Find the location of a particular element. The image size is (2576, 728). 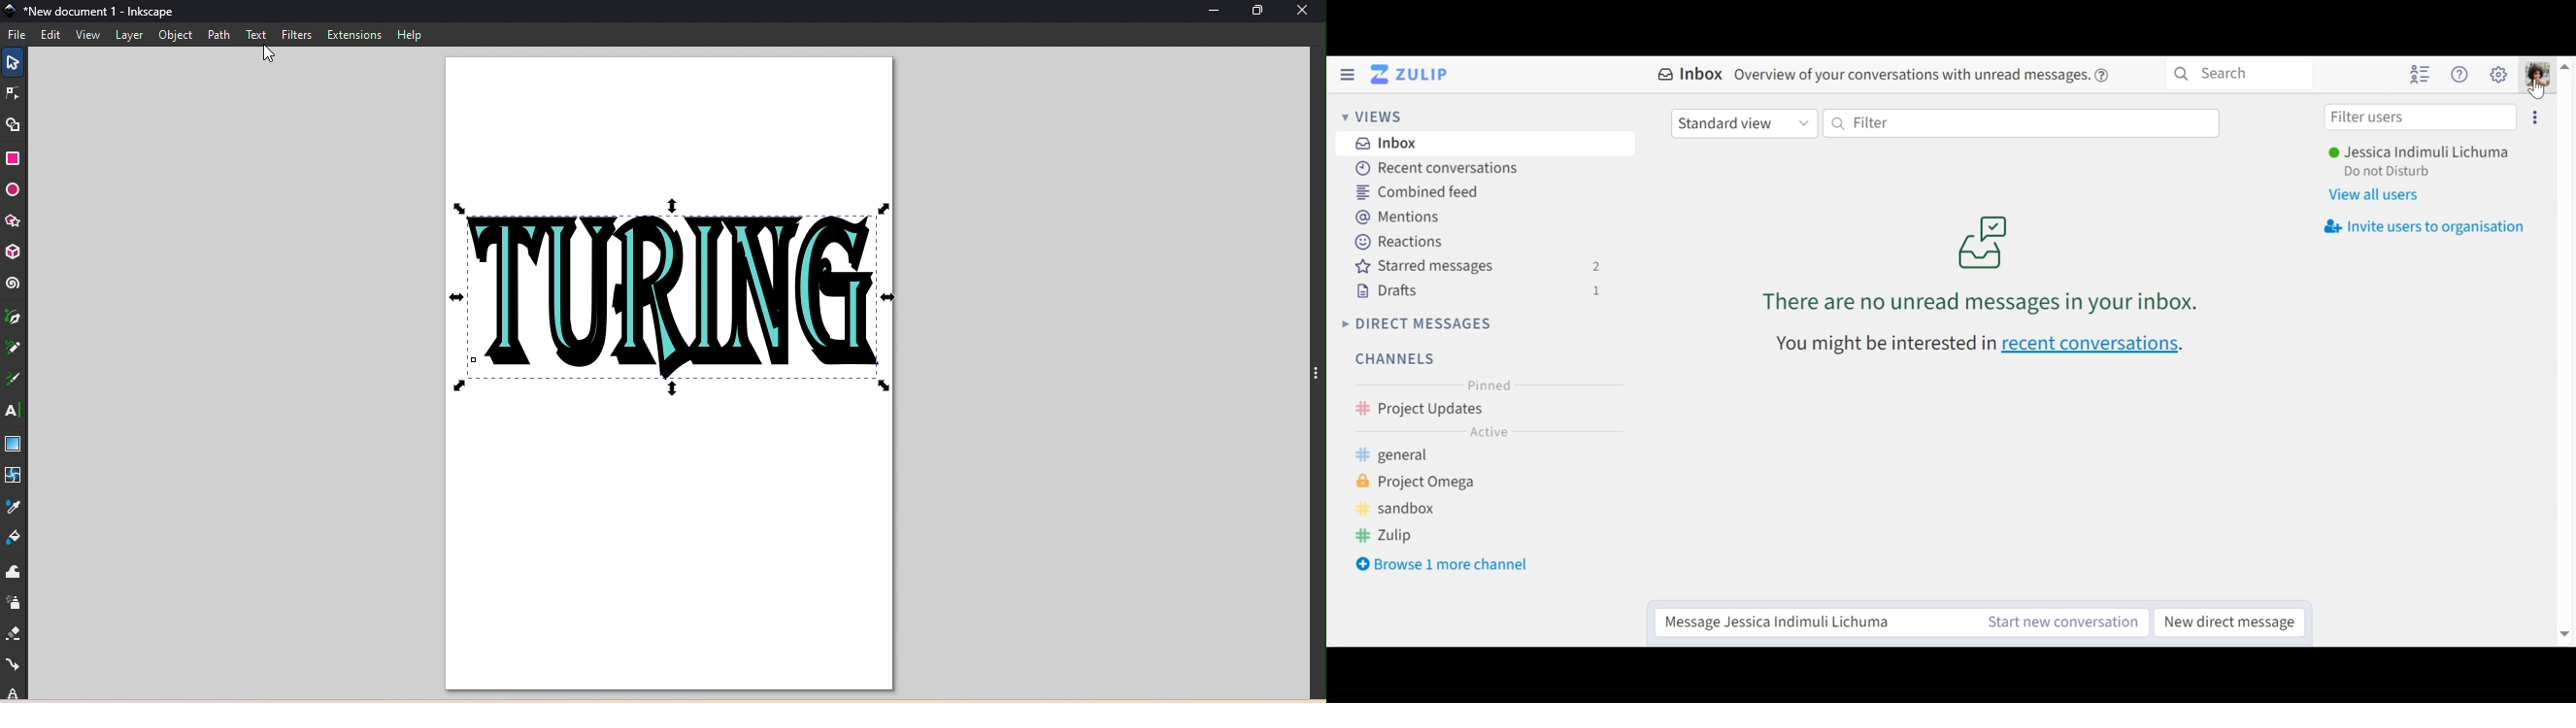

Pen tool is located at coordinates (15, 319).